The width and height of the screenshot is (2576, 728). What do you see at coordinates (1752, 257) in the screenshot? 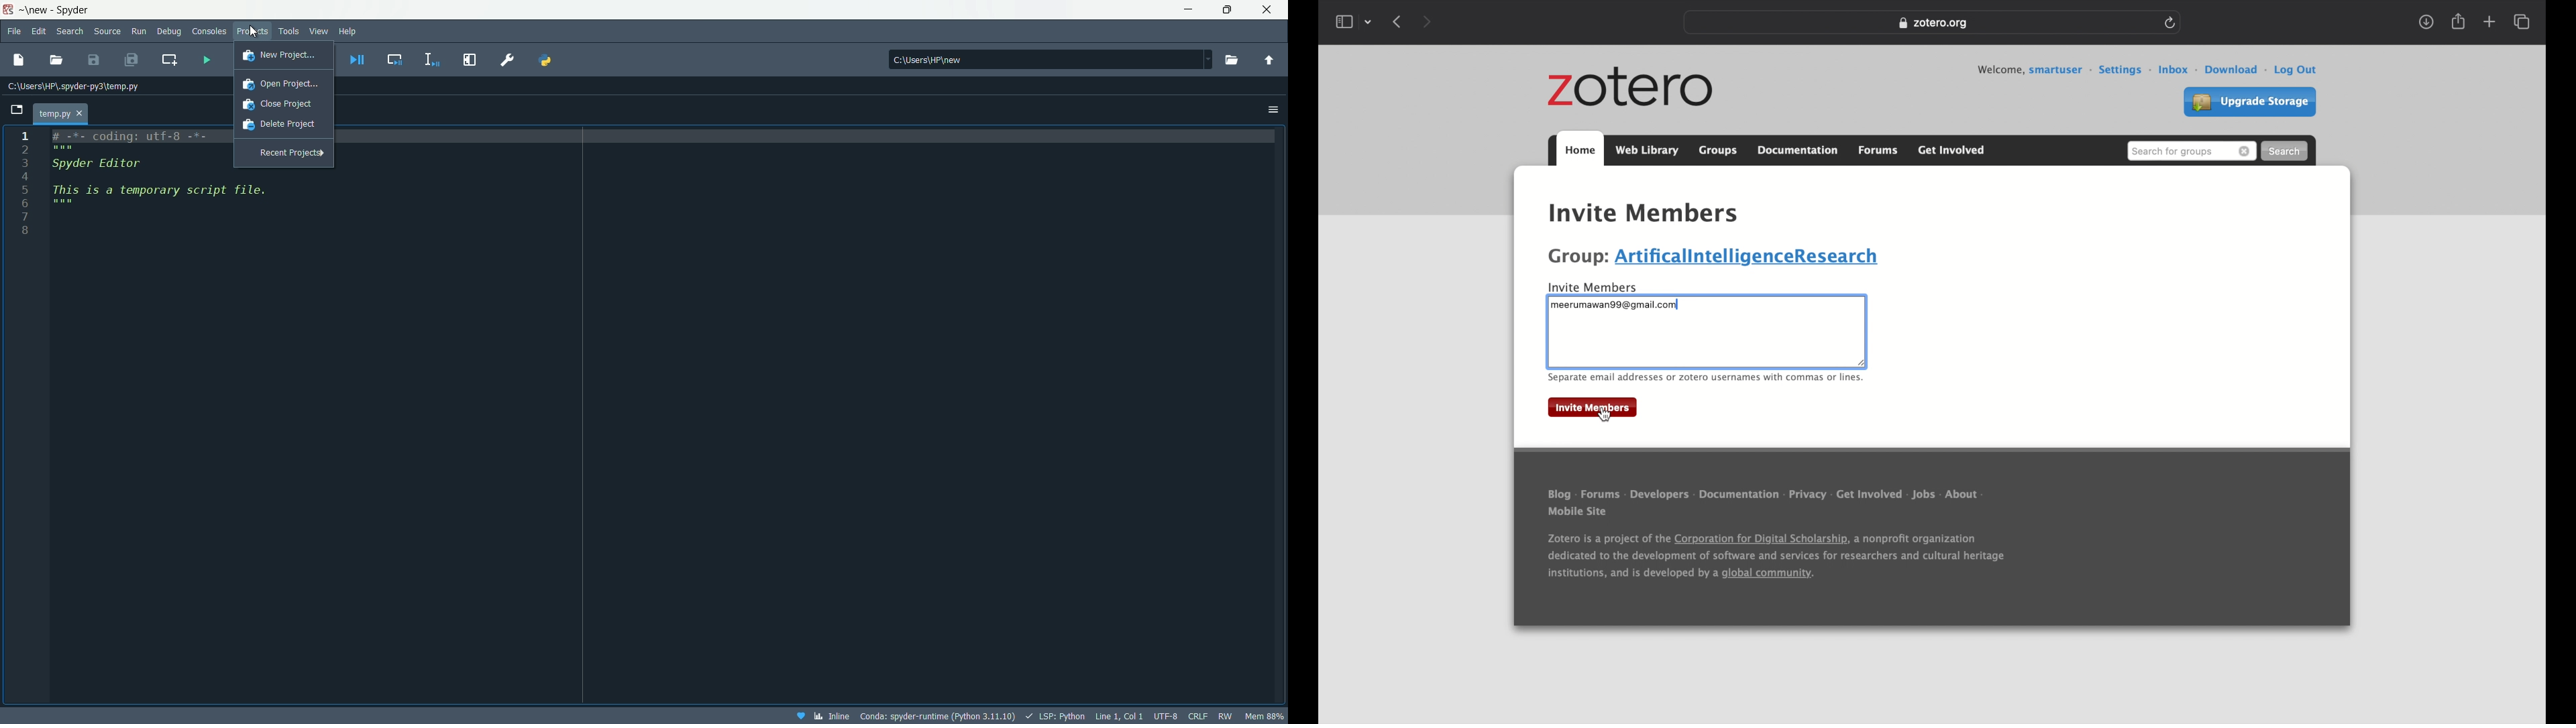
I see `artificialintelligenceresearch` at bounding box center [1752, 257].